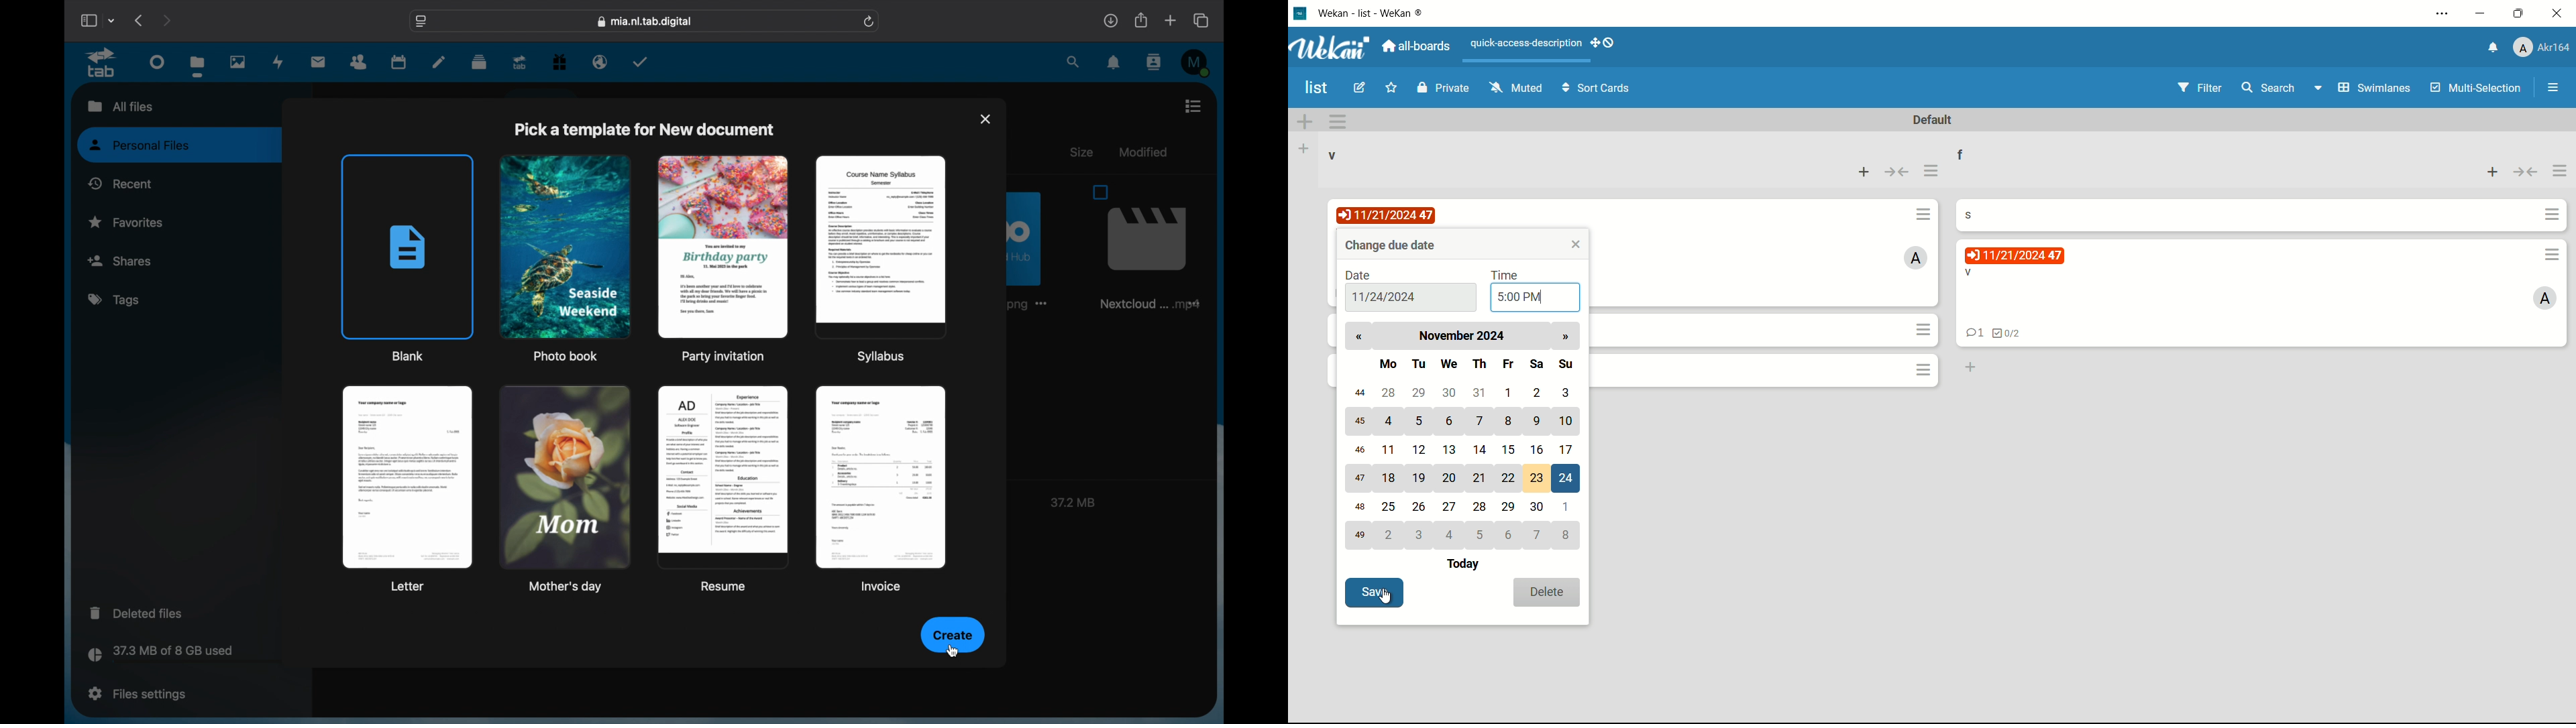 This screenshot has height=728, width=2576. Describe the element at coordinates (1972, 335) in the screenshot. I see `comment` at that location.